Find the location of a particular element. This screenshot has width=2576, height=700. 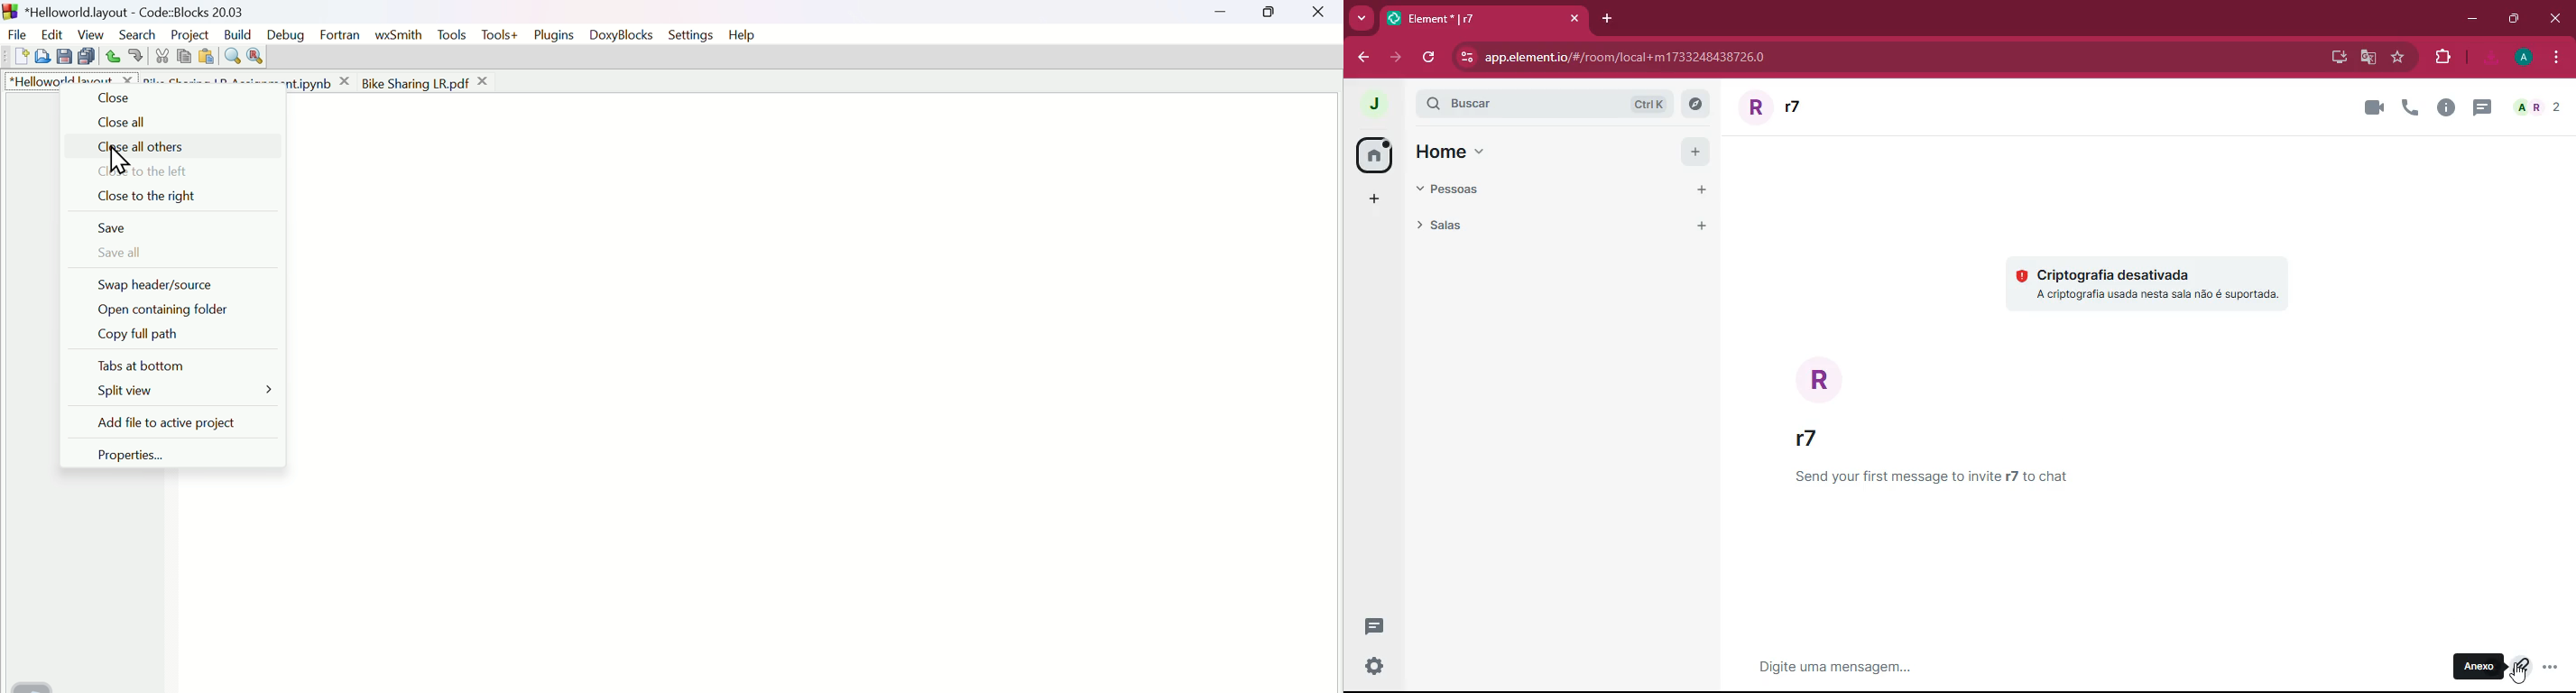

desktop is located at coordinates (2334, 58).